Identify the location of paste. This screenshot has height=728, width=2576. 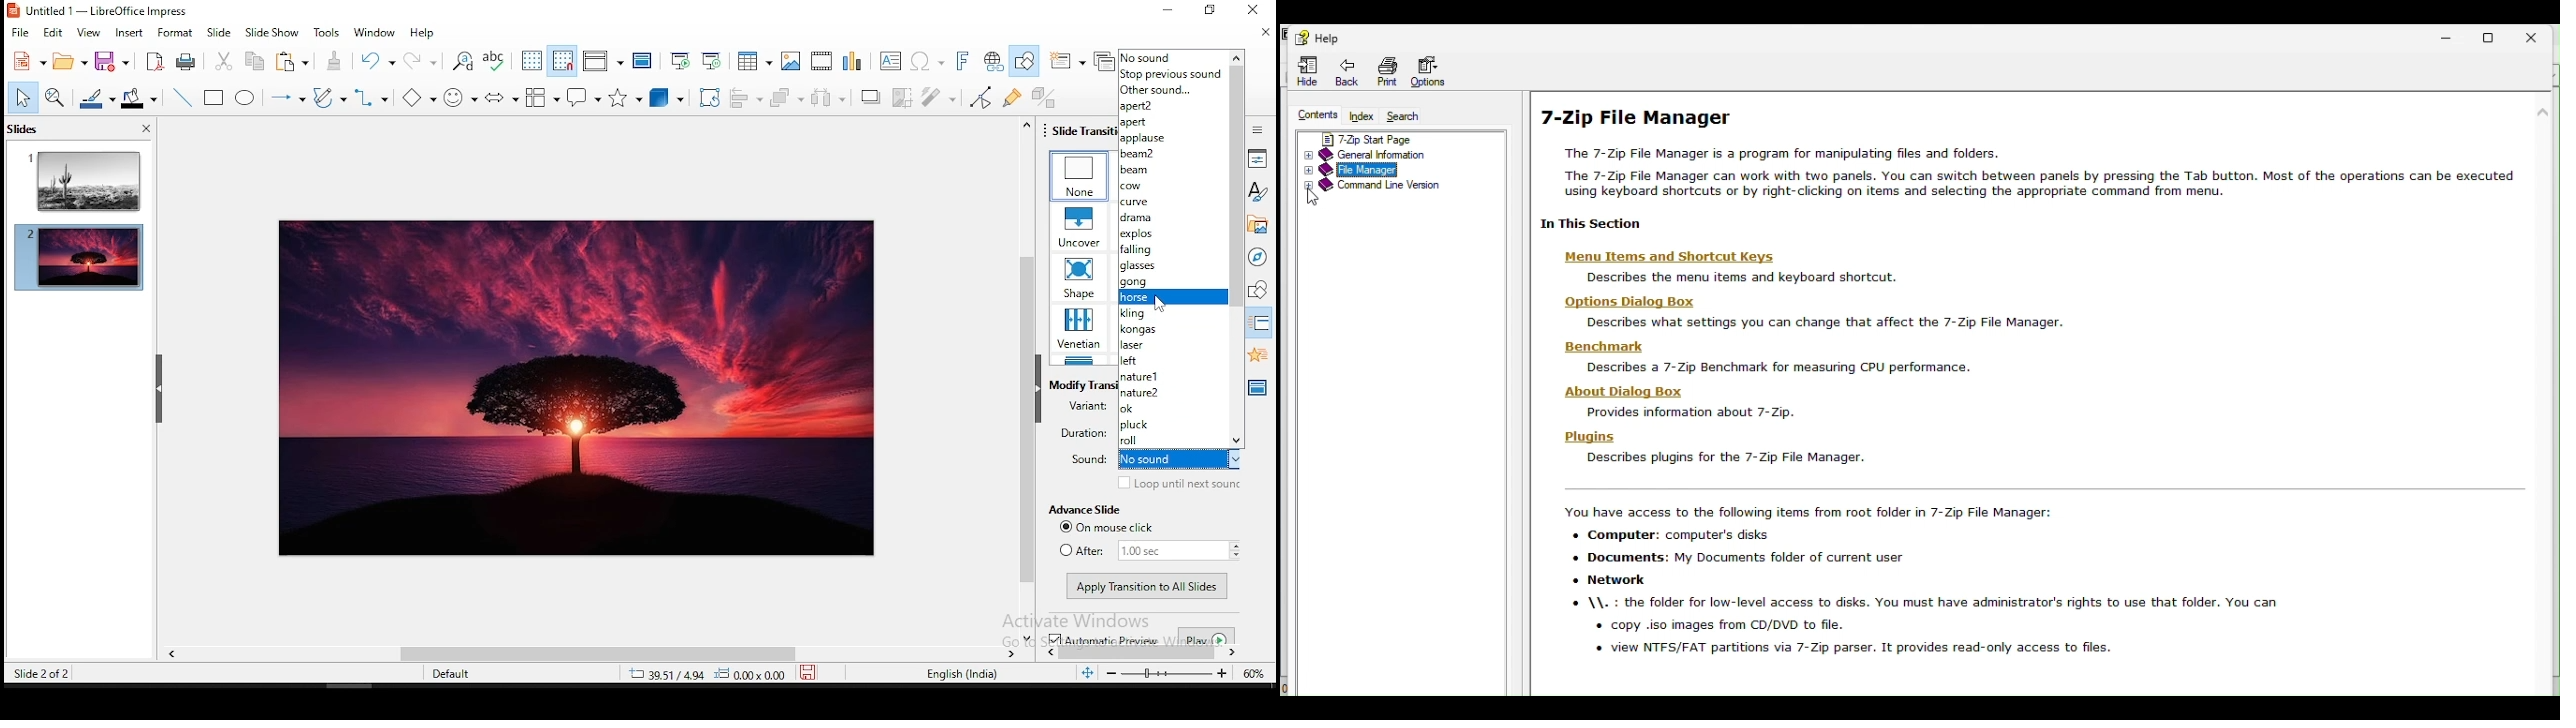
(296, 61).